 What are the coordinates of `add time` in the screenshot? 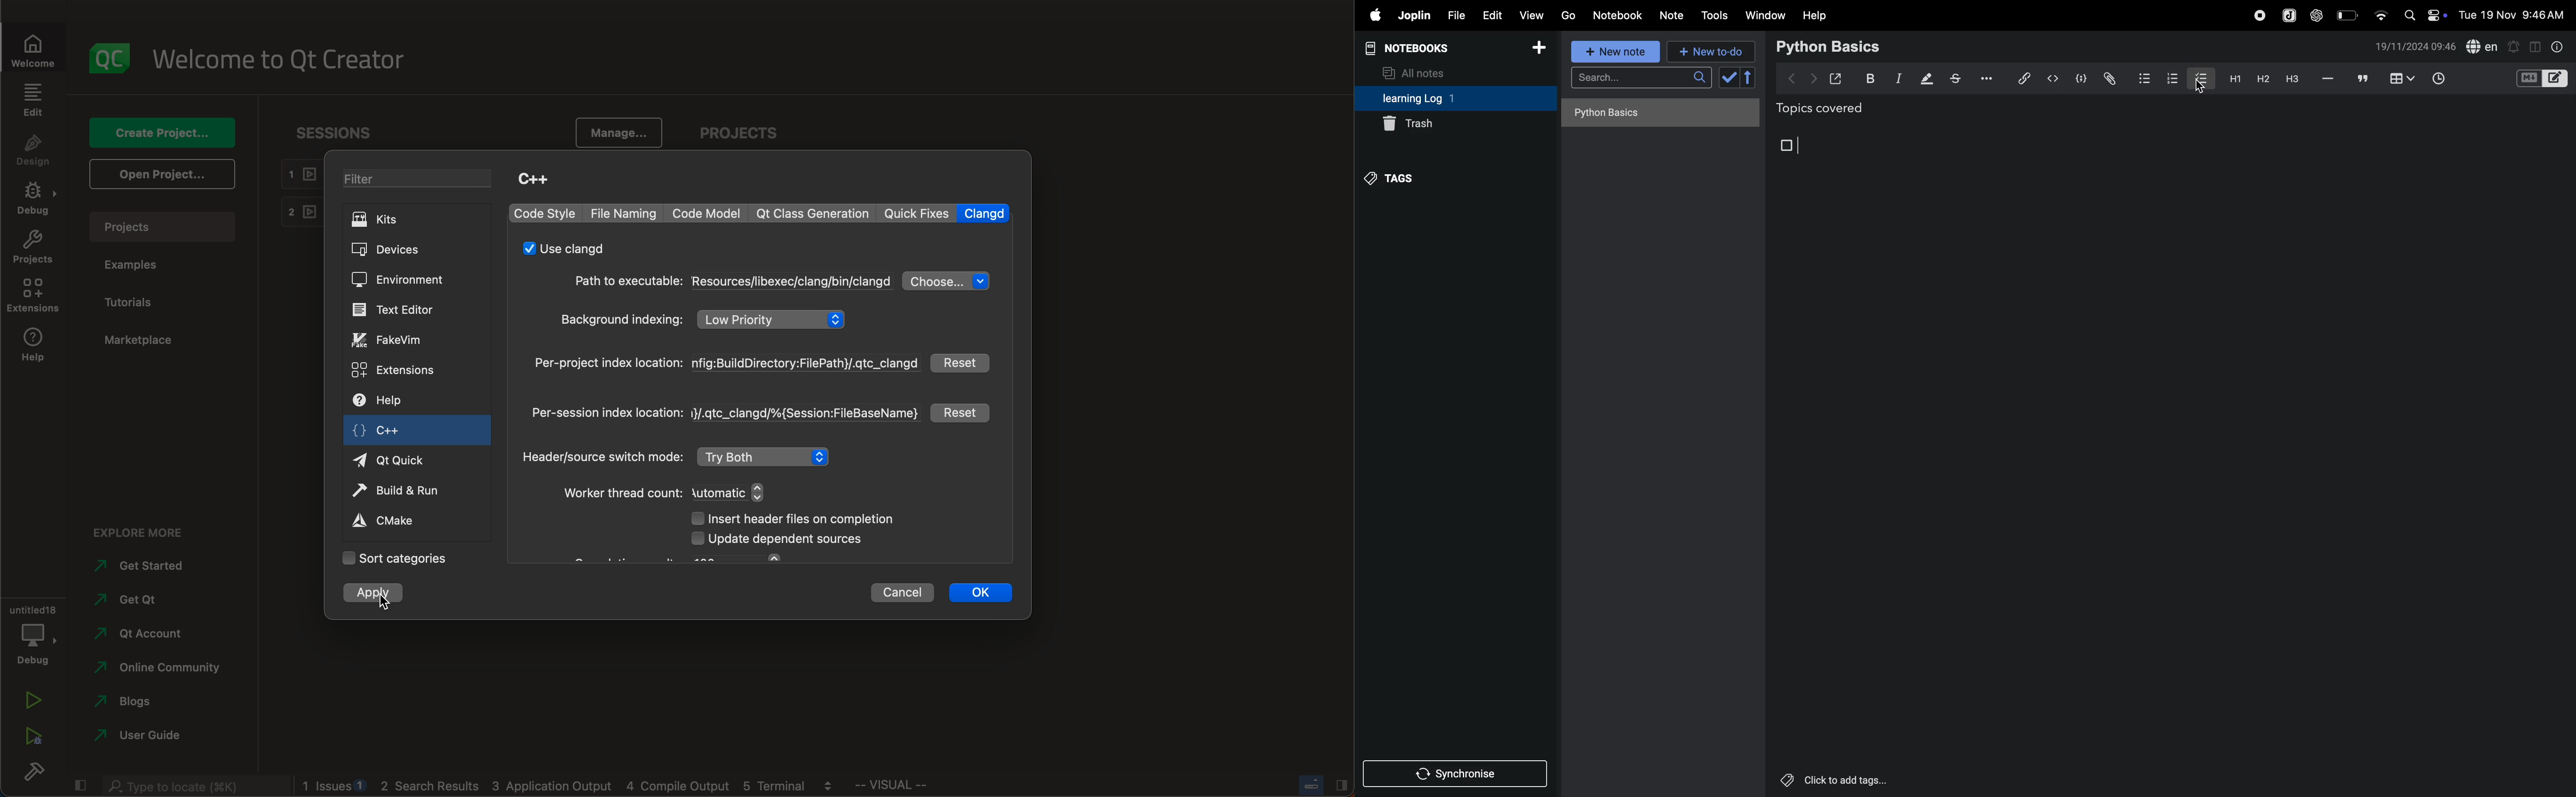 It's located at (2450, 80).